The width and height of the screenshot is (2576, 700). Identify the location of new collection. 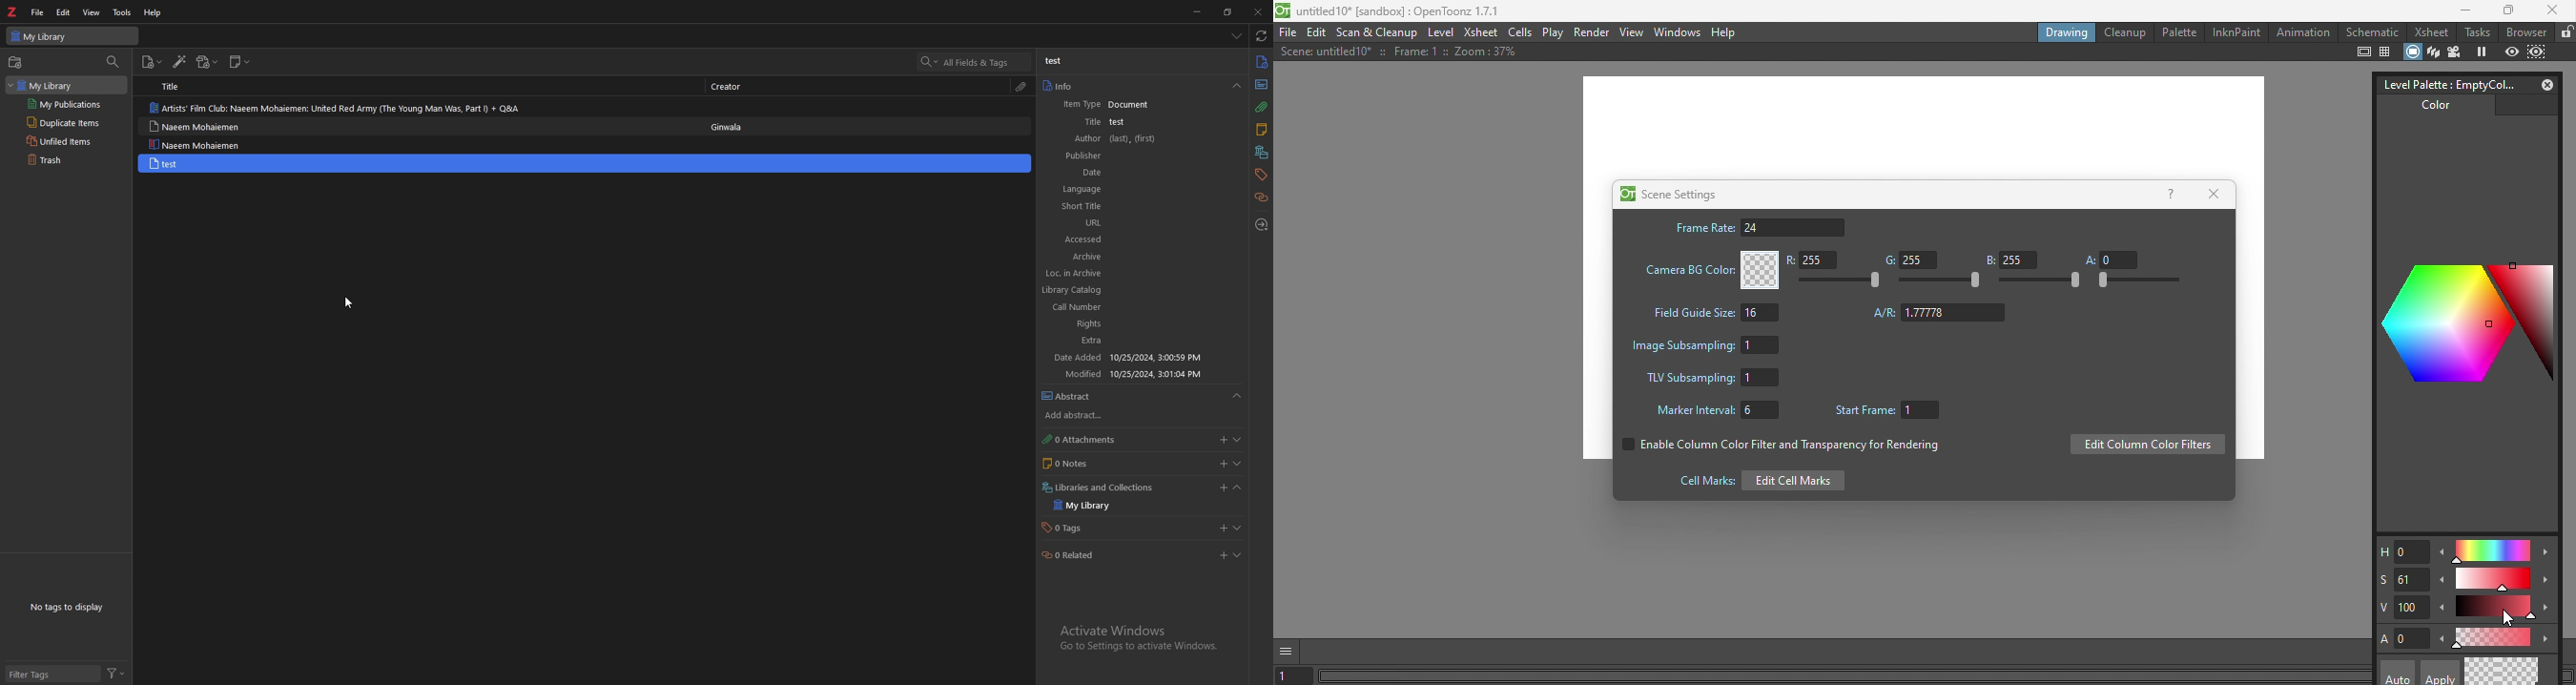
(17, 62).